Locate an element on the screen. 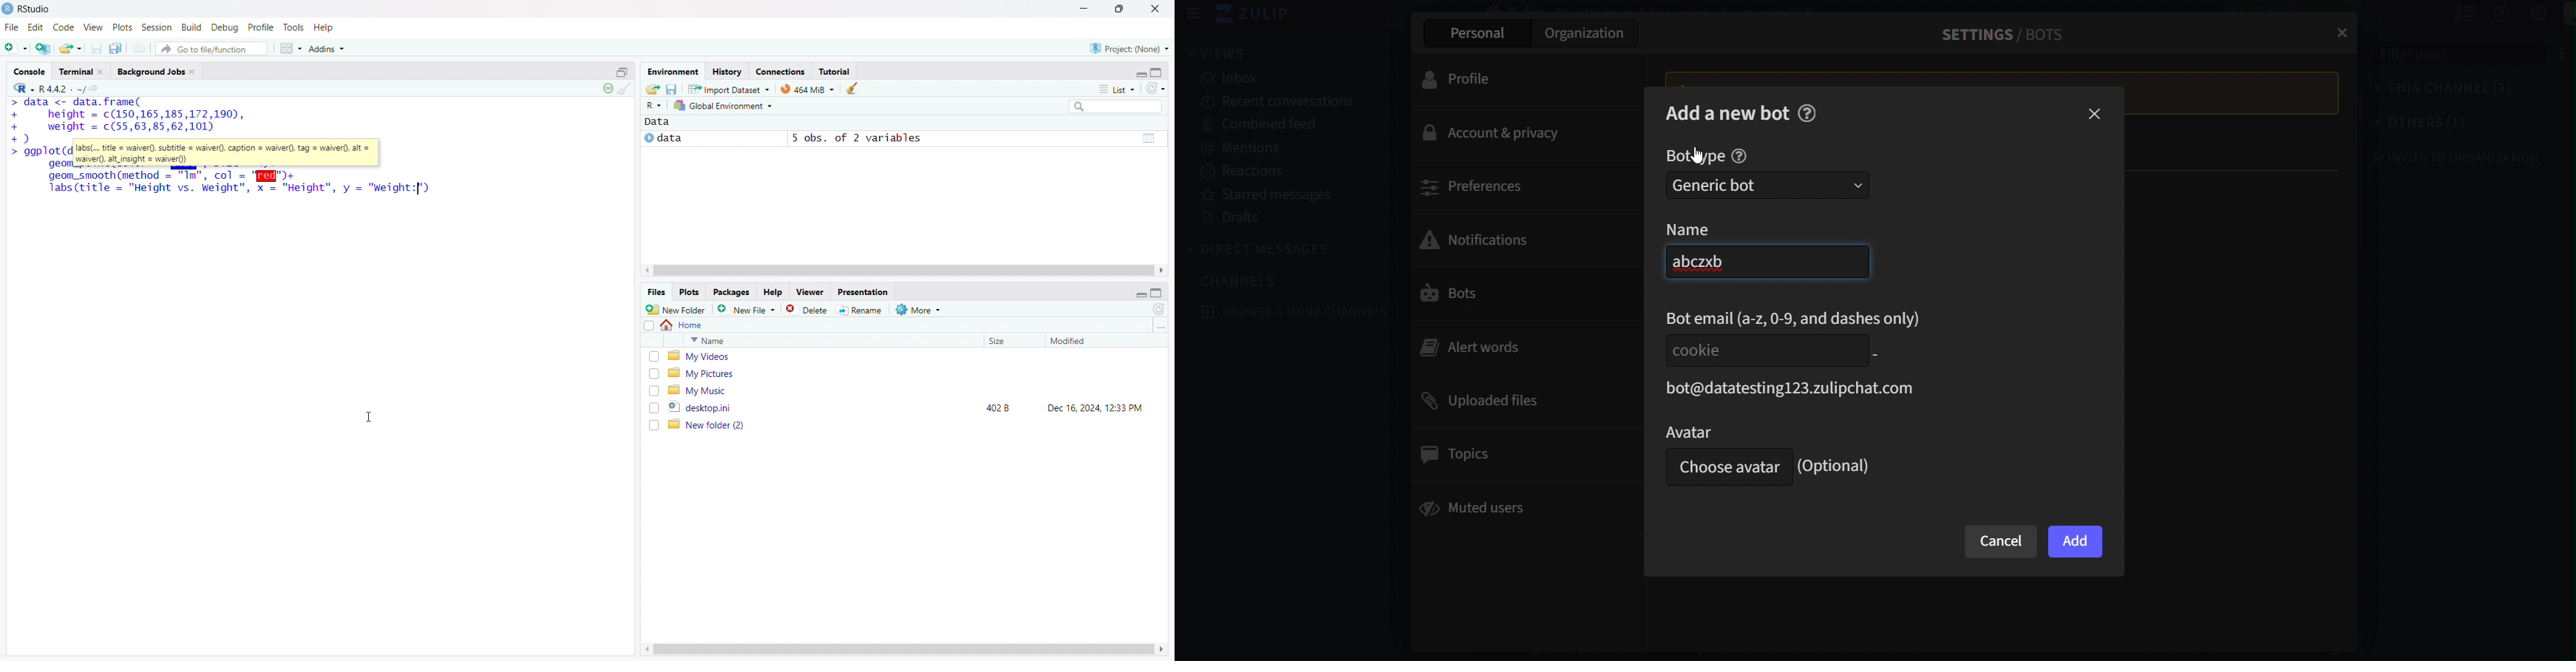  add new folder is located at coordinates (676, 309).